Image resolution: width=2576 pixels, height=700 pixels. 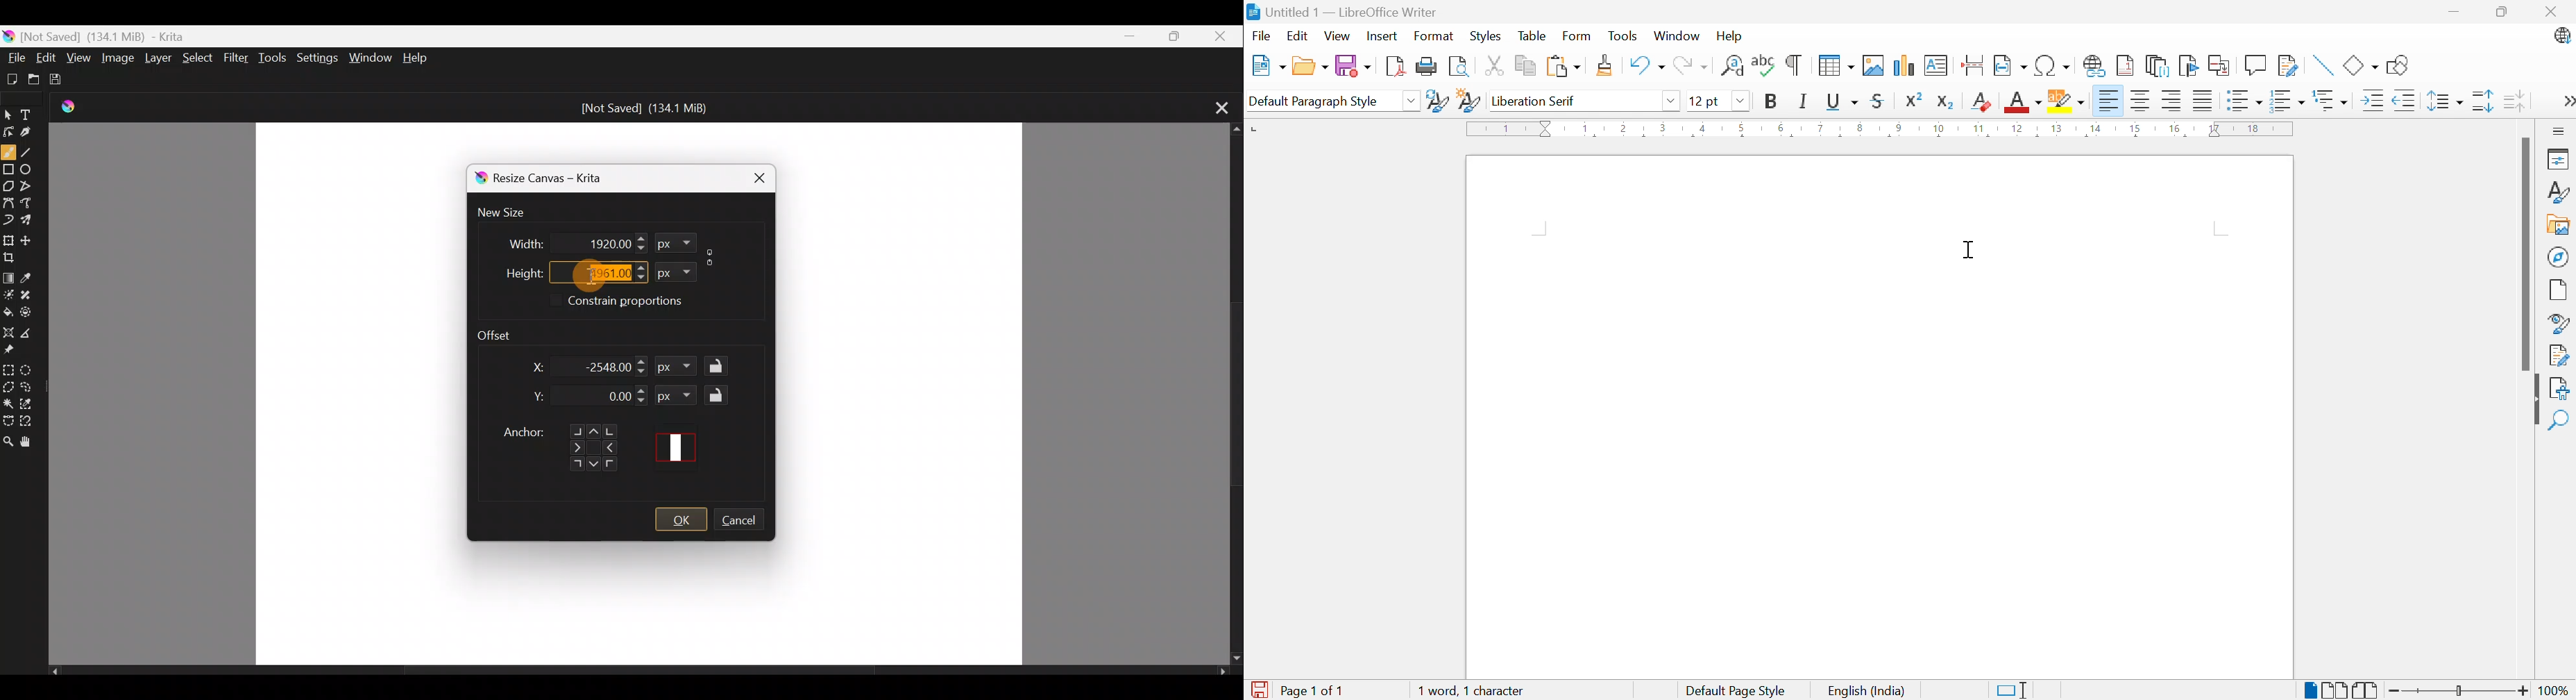 I want to click on Insert Field, so click(x=2009, y=65).